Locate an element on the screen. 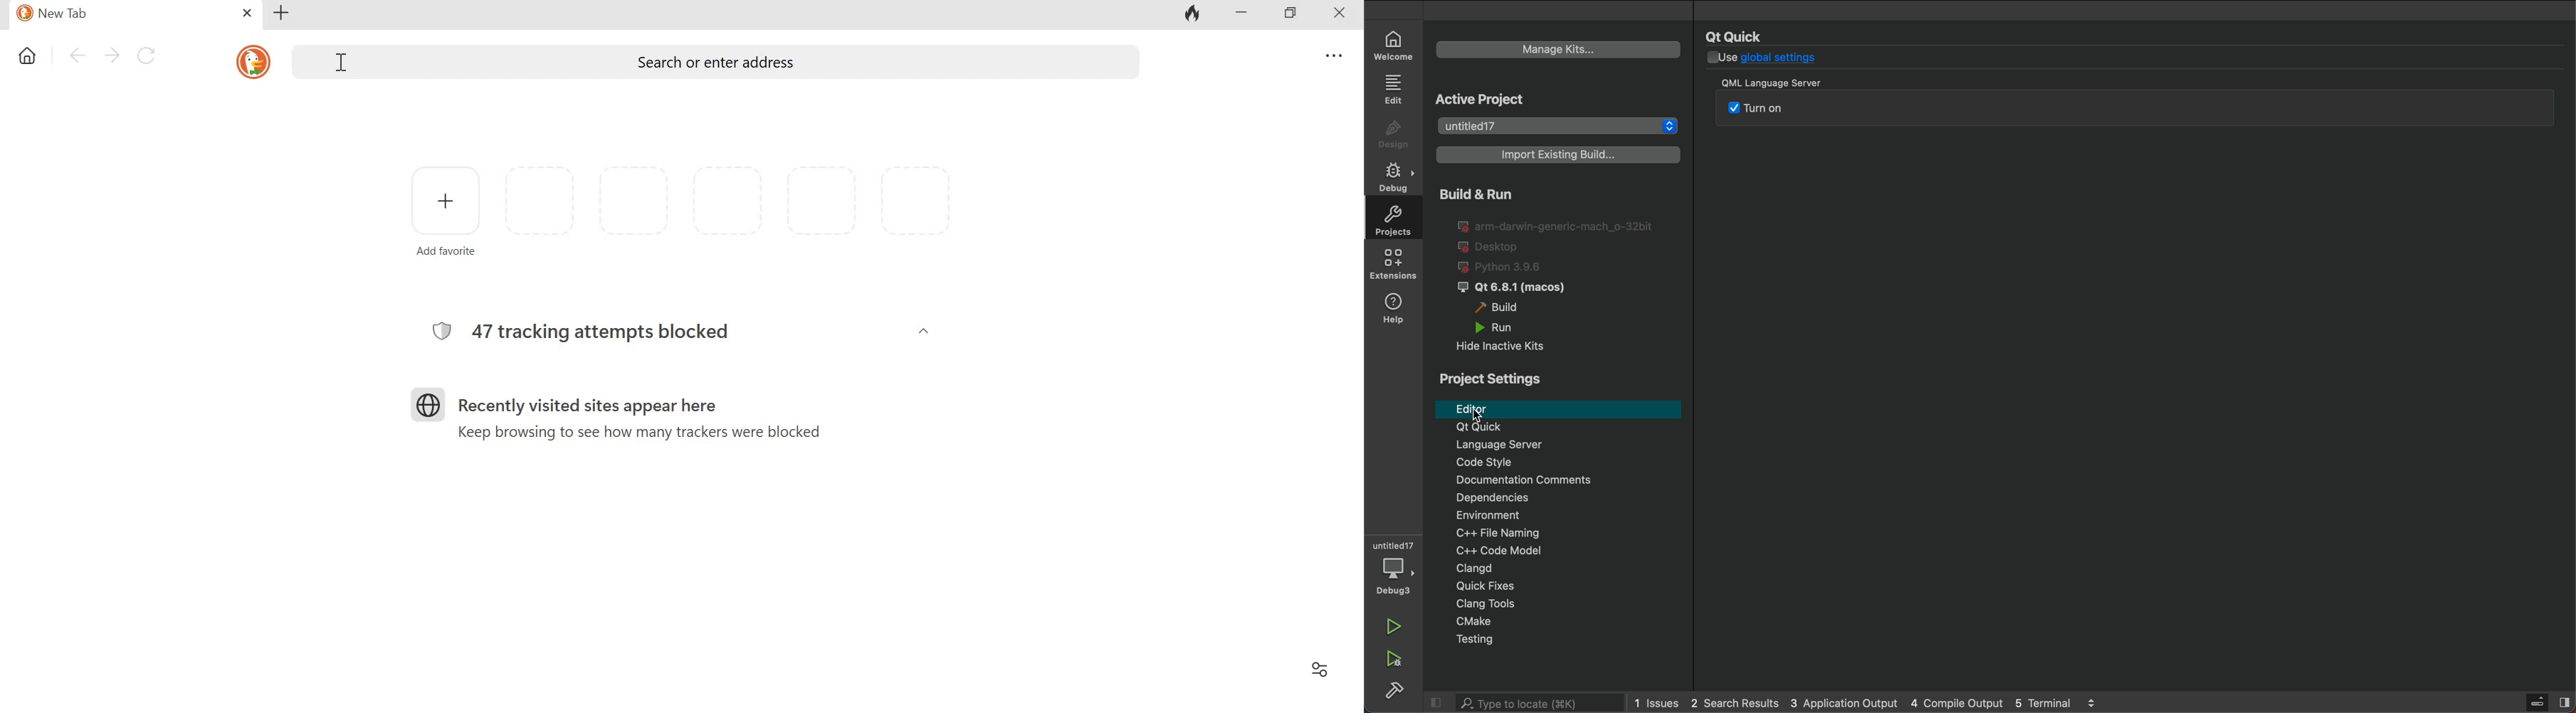  debuger is located at coordinates (1394, 571).